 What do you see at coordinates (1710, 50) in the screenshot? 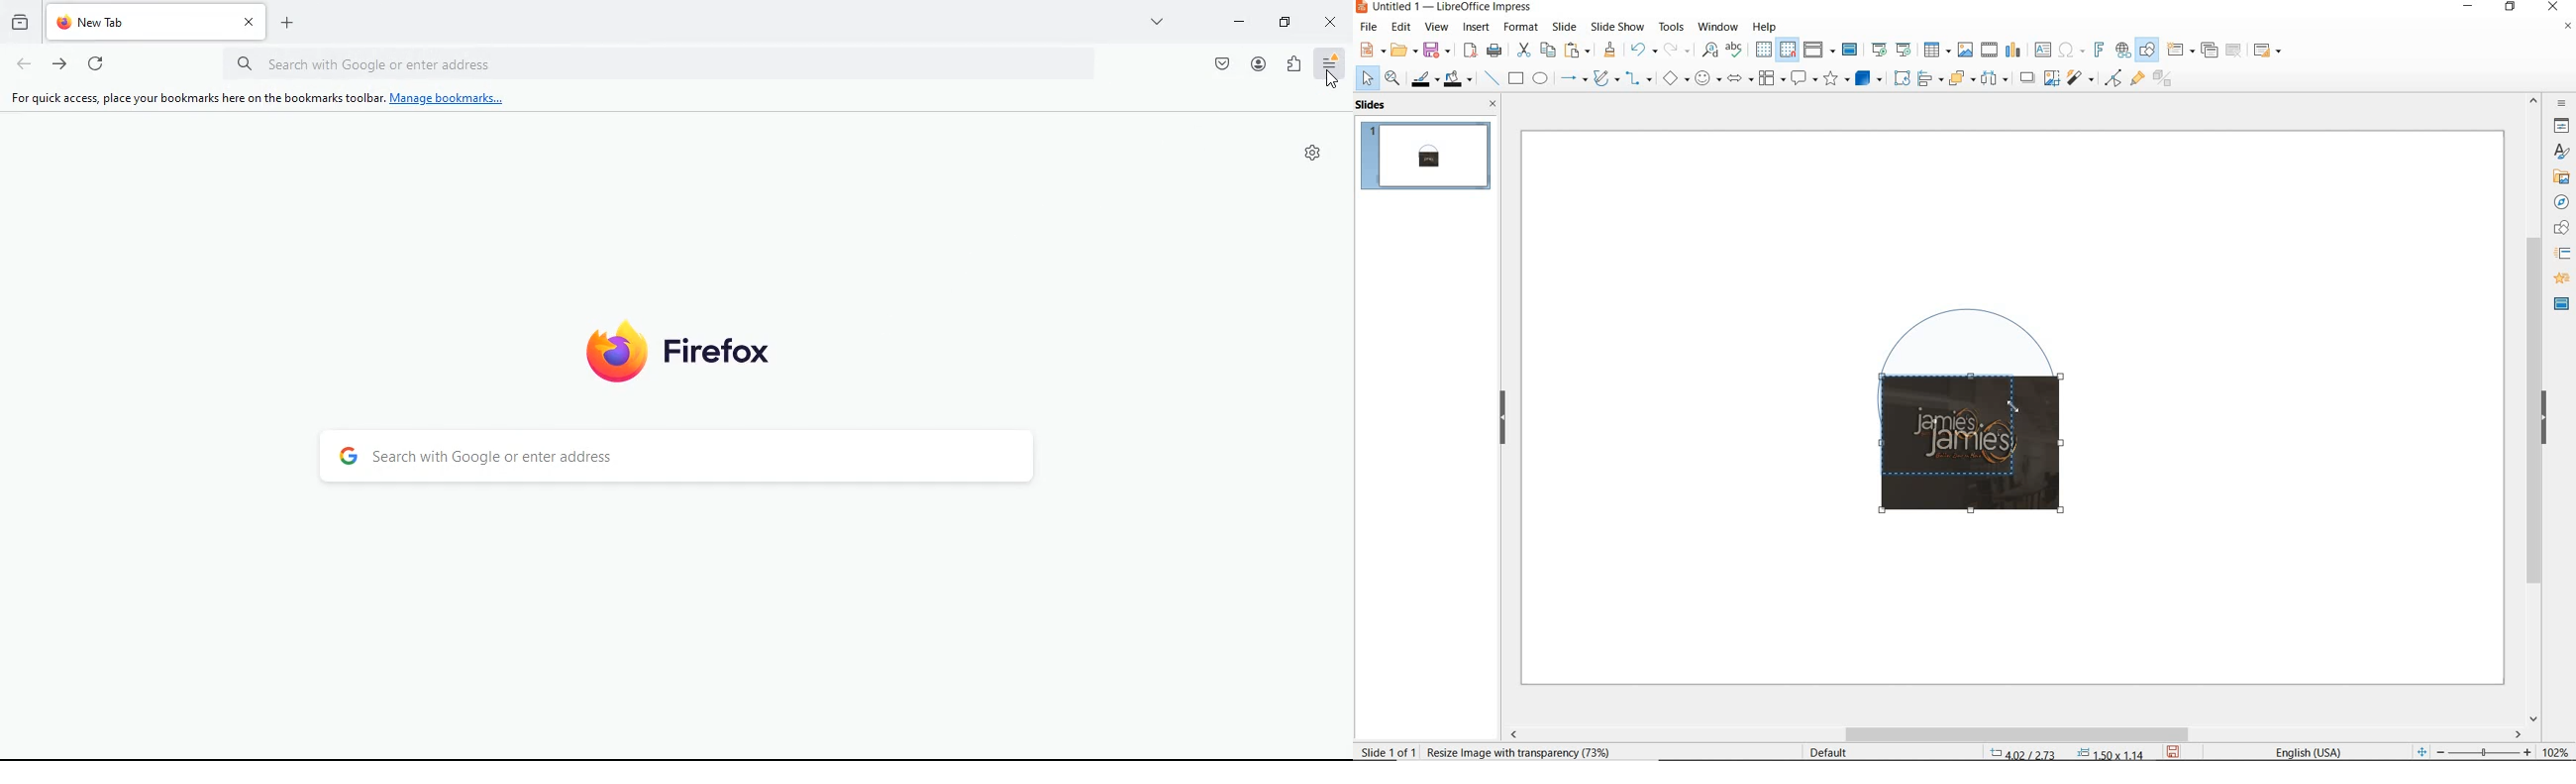
I see `find and replace` at bounding box center [1710, 50].